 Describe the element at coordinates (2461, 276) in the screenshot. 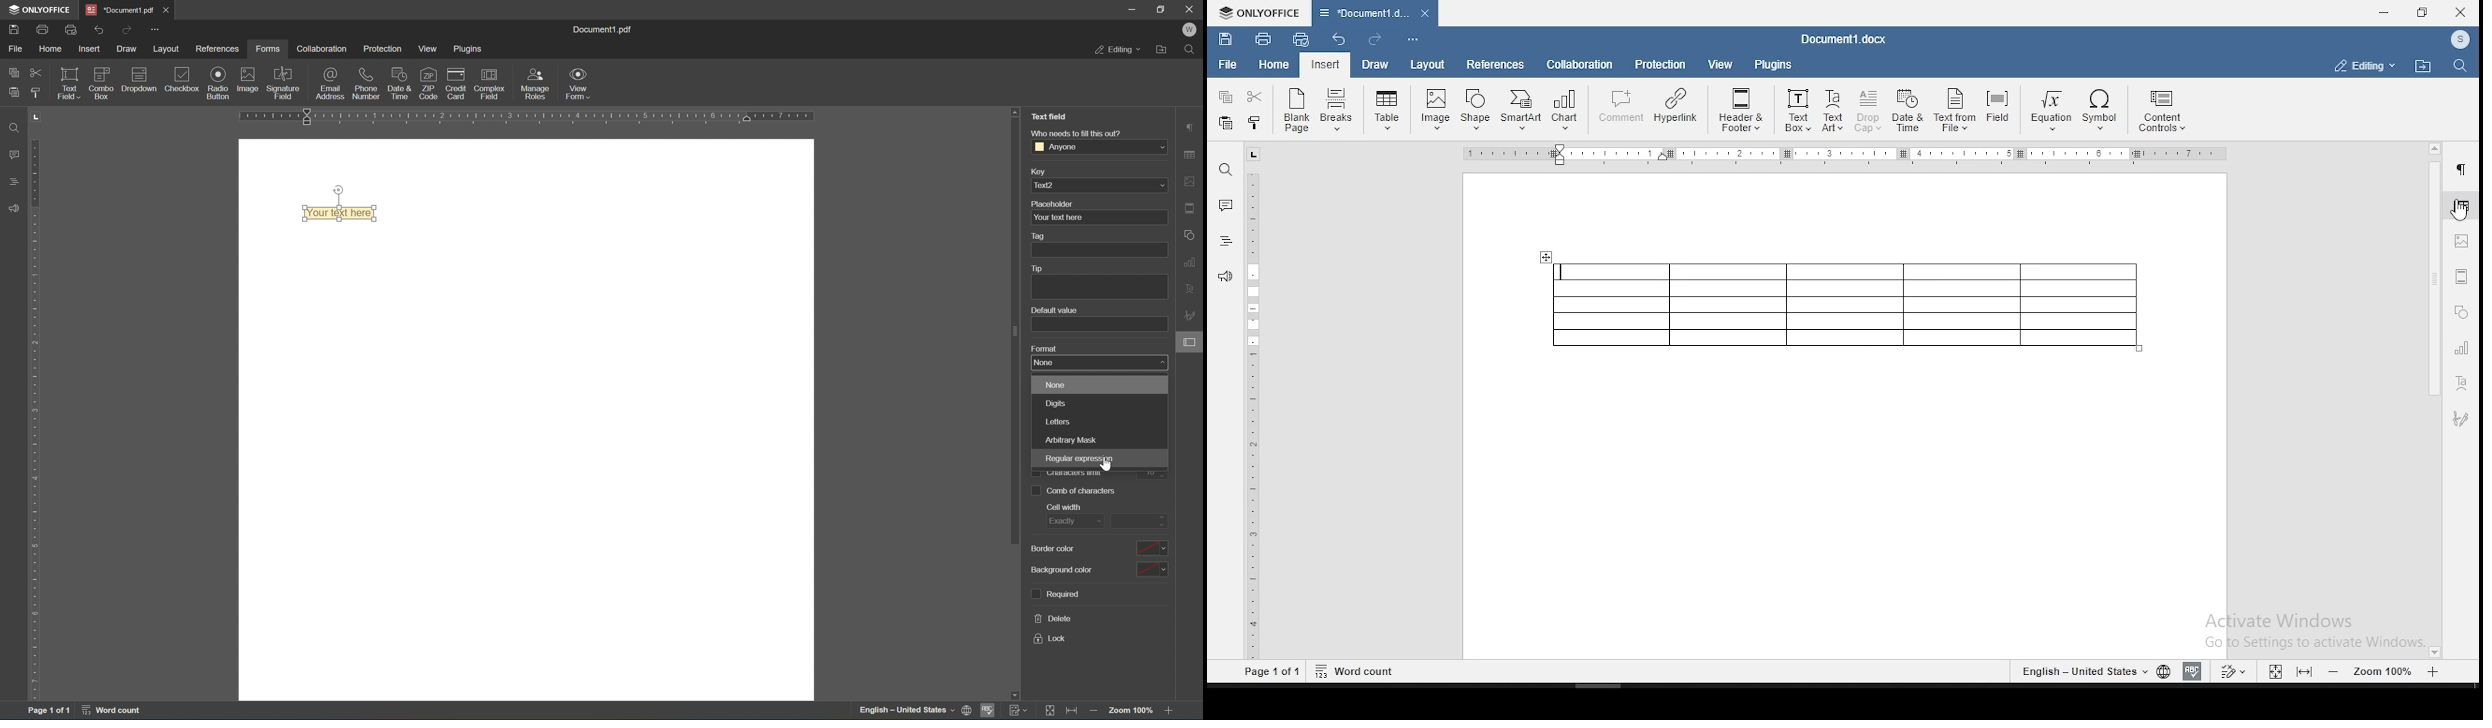

I see `headers & footers` at that location.